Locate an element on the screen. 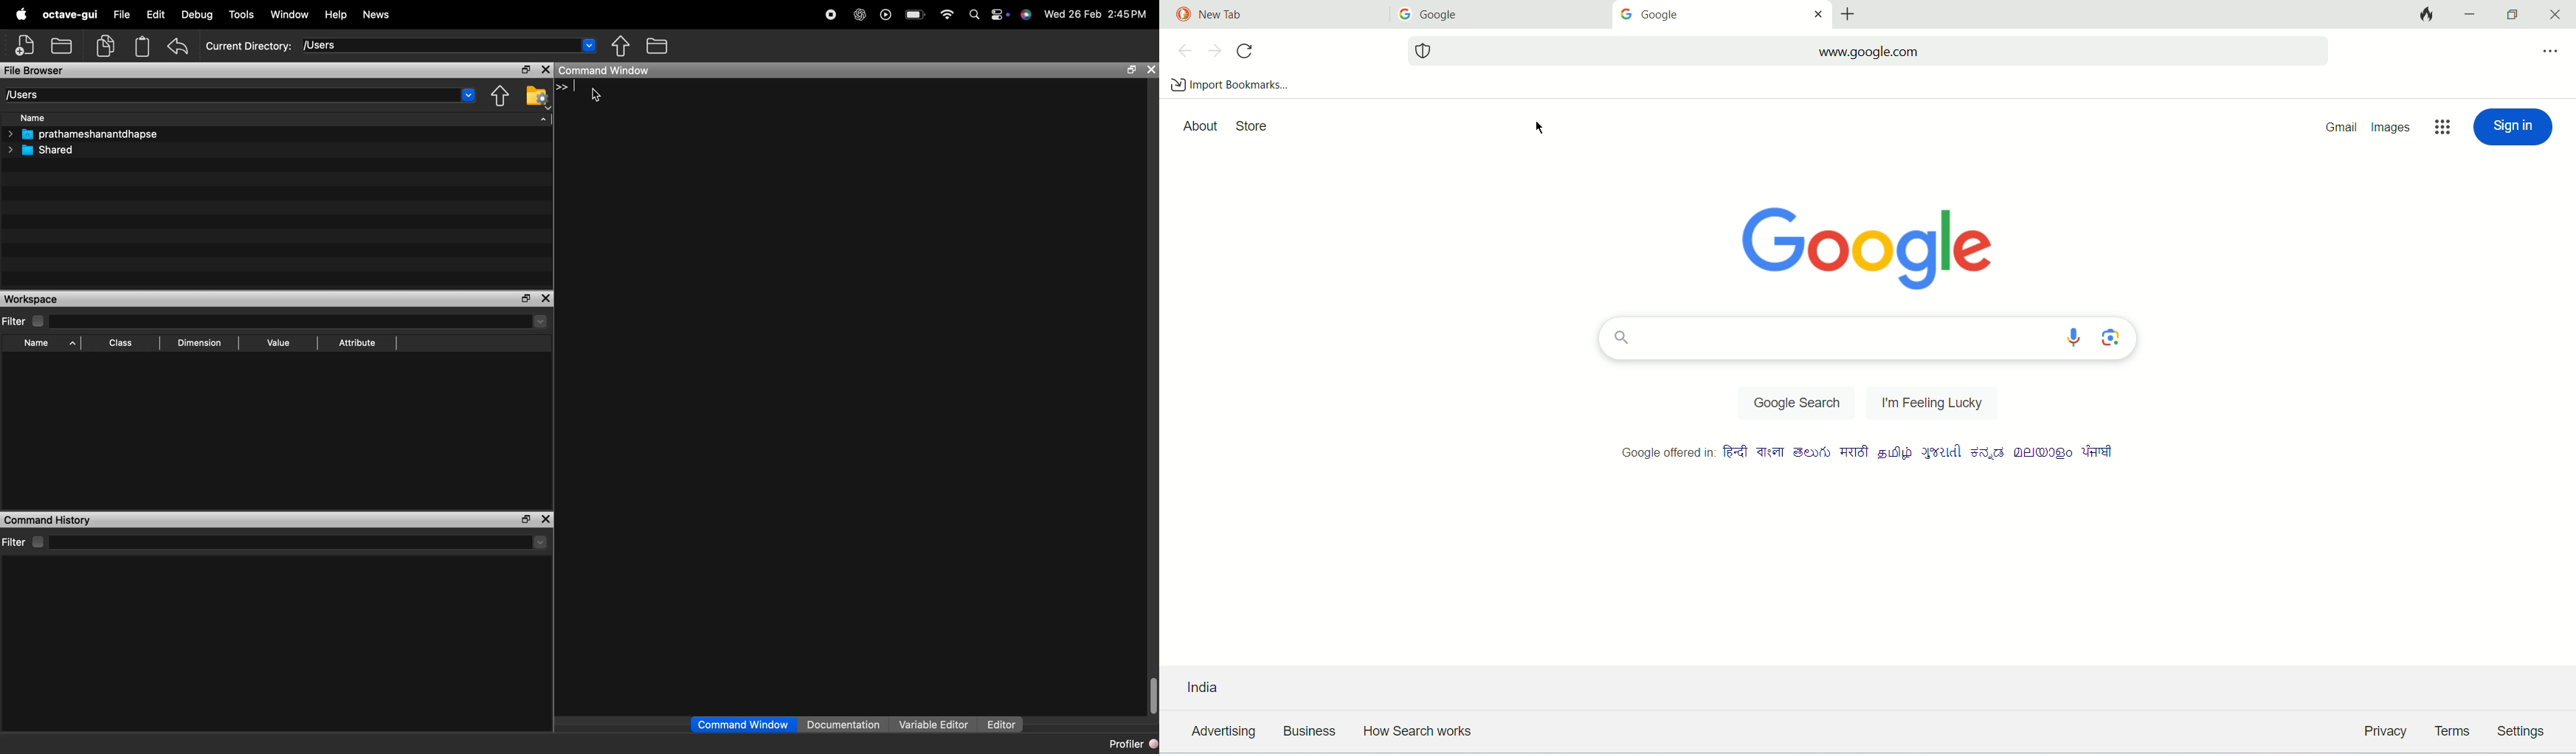 The height and width of the screenshot is (756, 2576). www.google.com is located at coordinates (1890, 52).